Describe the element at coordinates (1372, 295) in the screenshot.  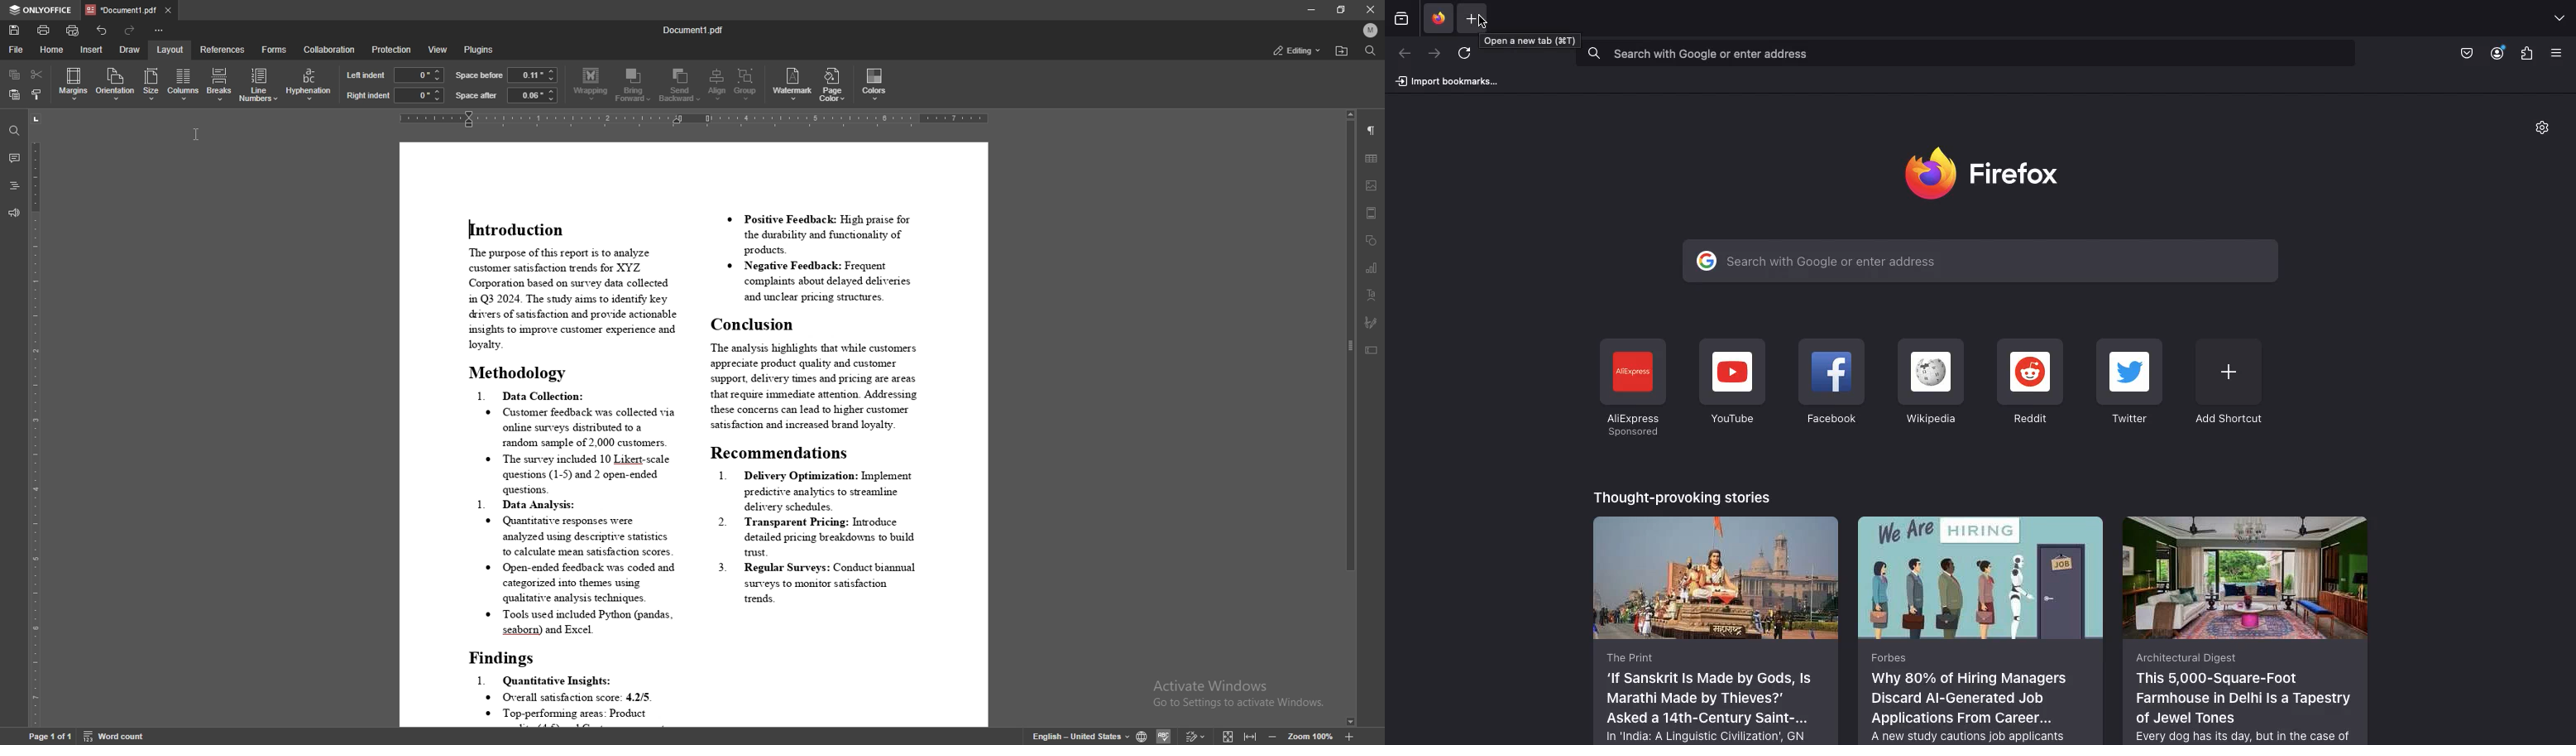
I see `text art` at that location.